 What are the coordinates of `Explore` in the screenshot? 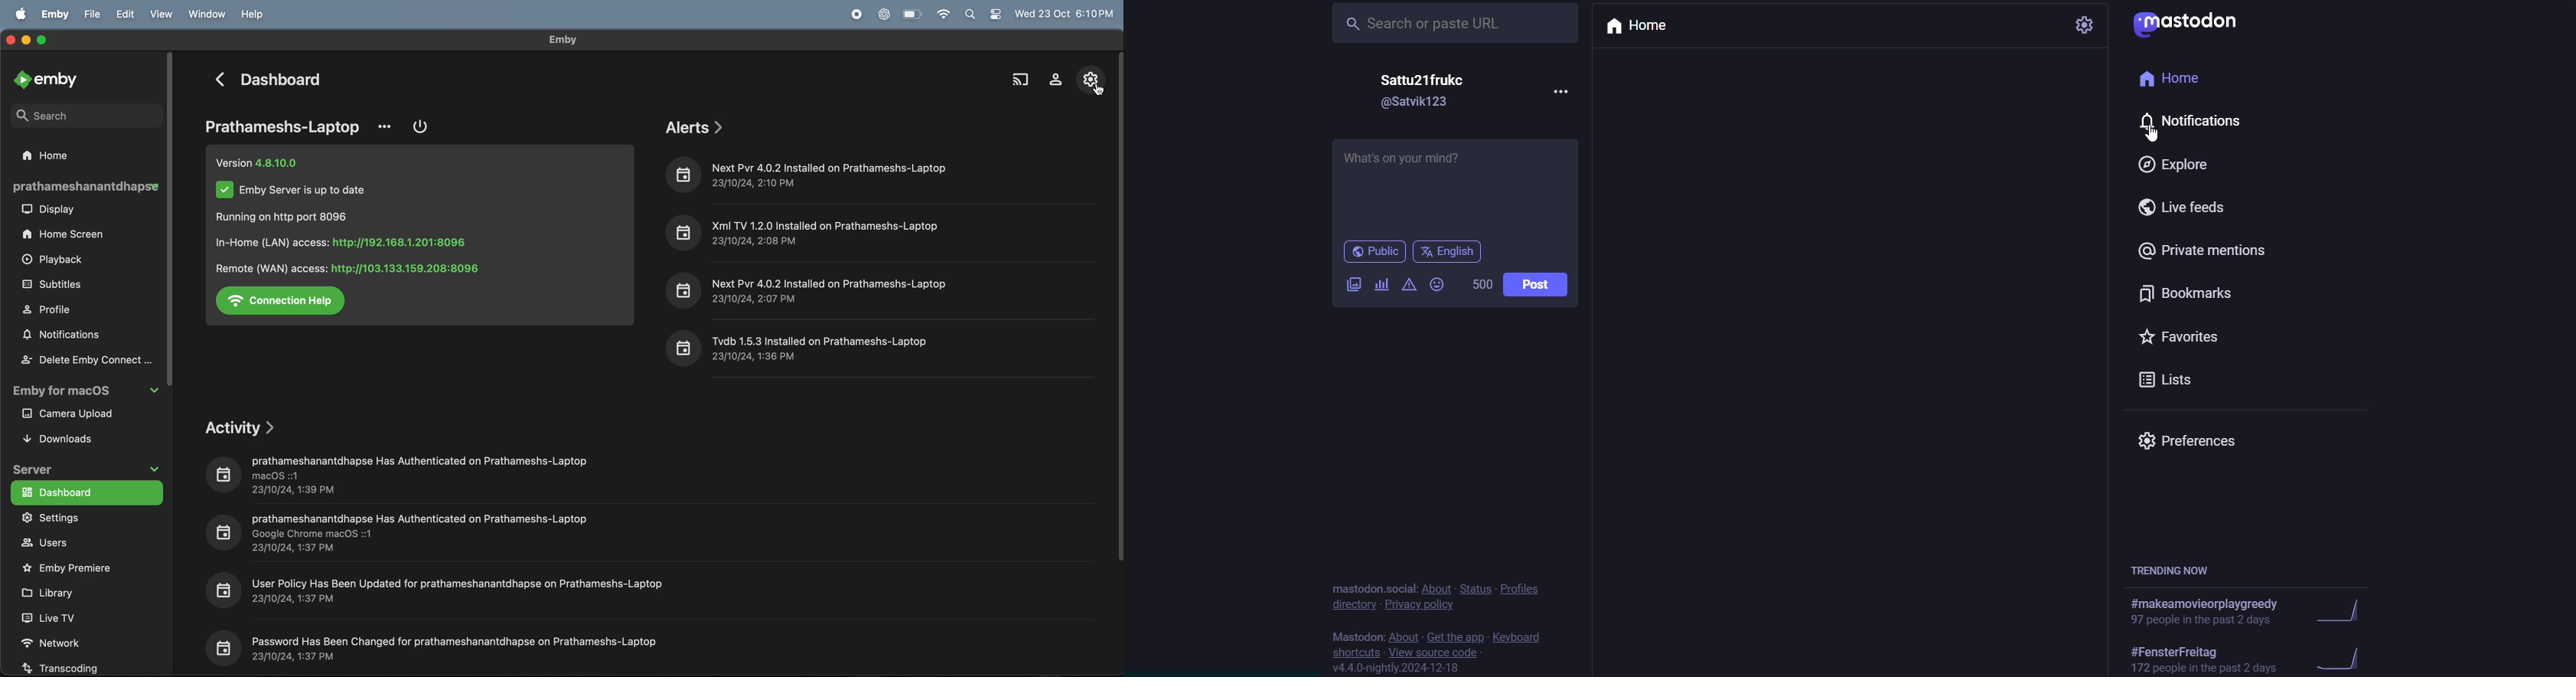 It's located at (2173, 165).